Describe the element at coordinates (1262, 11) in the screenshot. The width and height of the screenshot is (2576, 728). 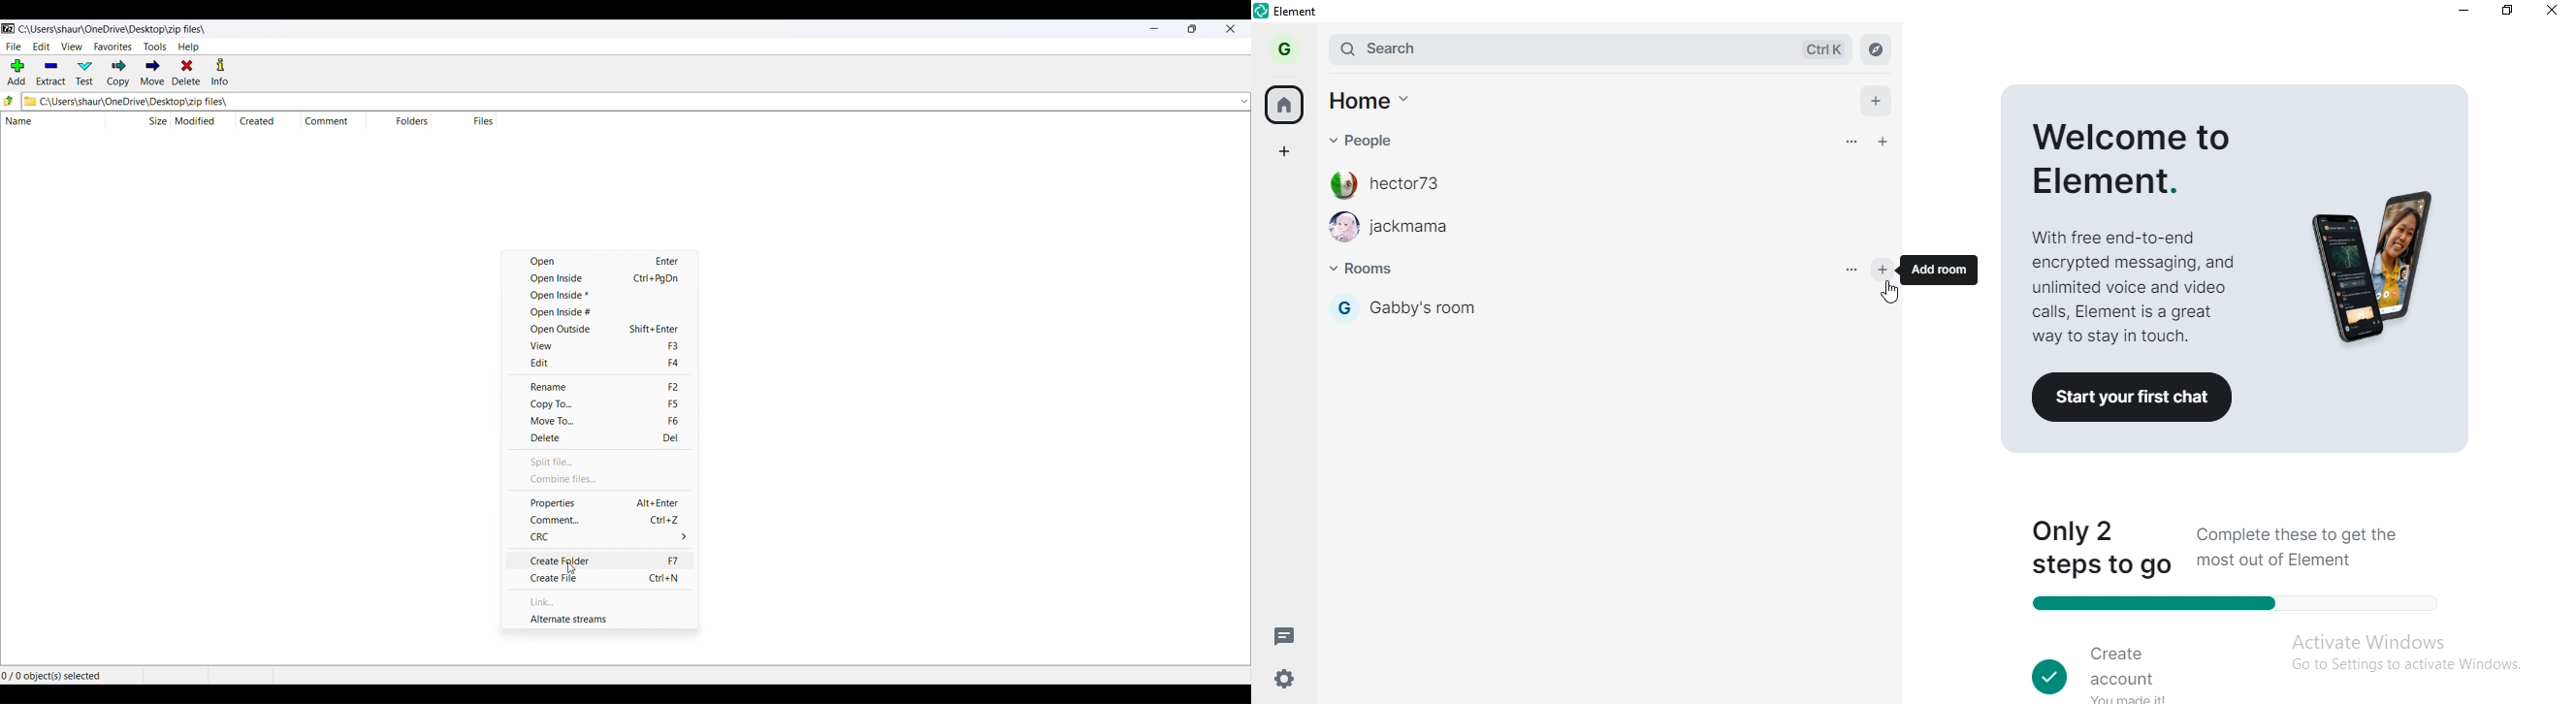
I see `element logo` at that location.